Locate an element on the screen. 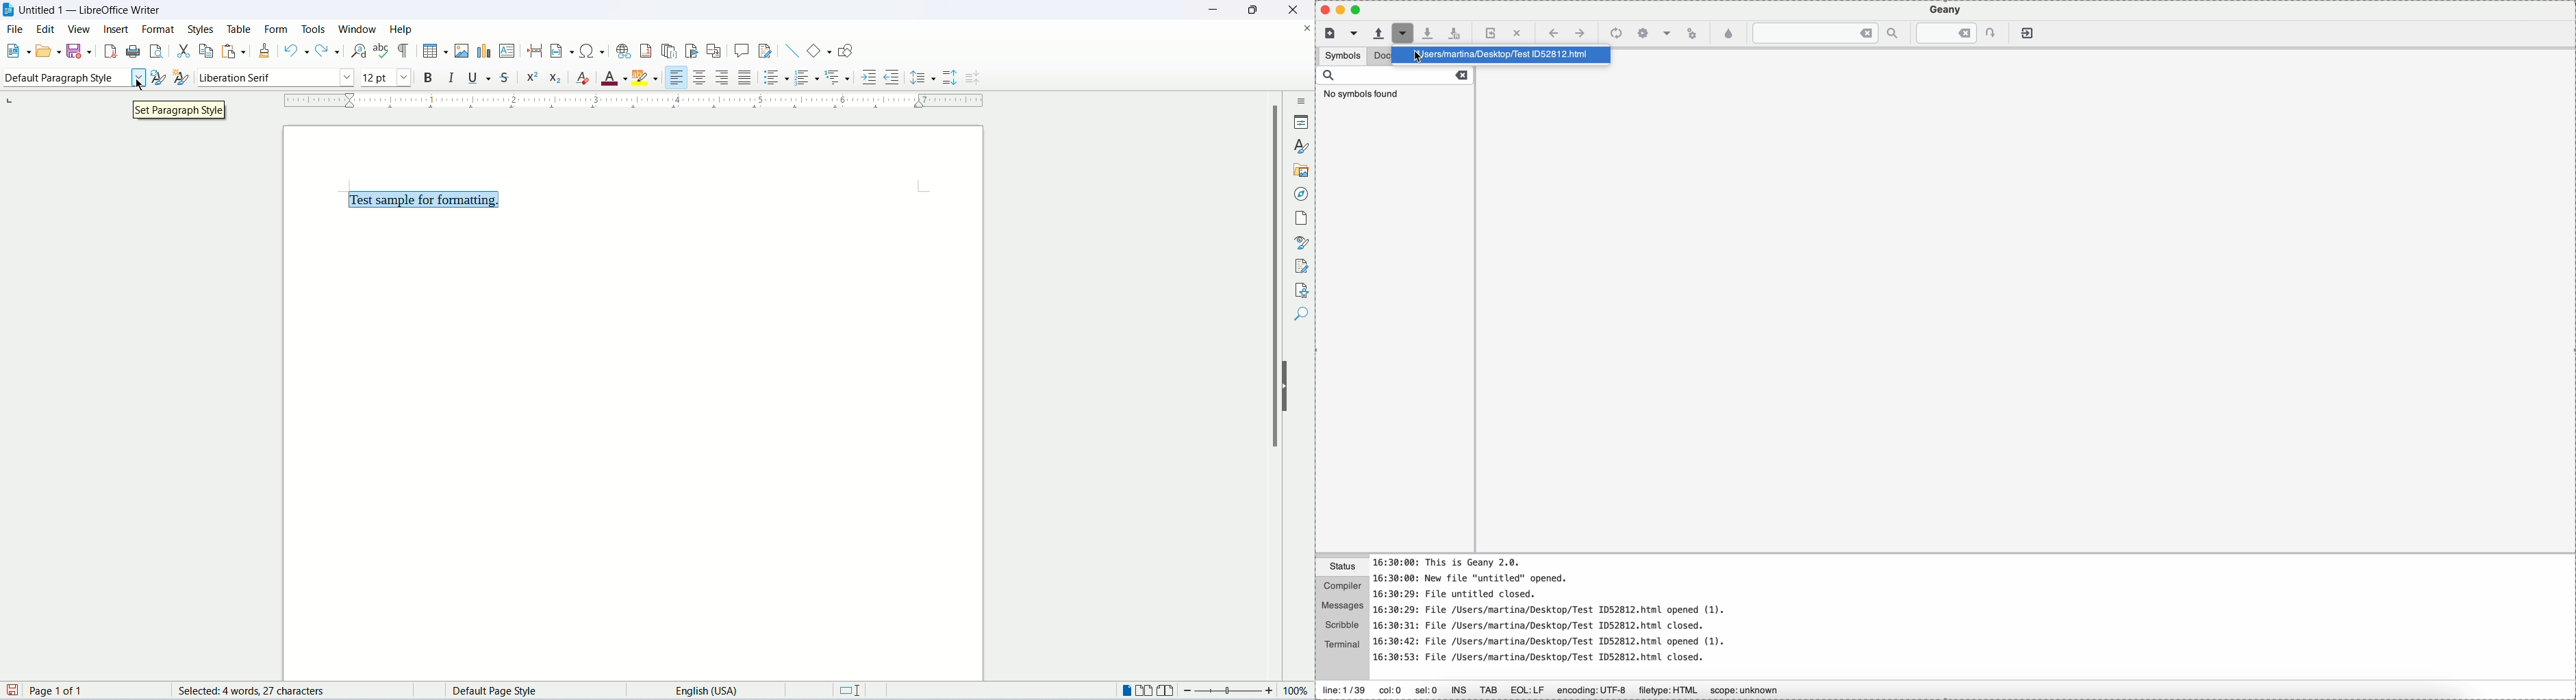 The height and width of the screenshot is (700, 2576). print is located at coordinates (133, 50).